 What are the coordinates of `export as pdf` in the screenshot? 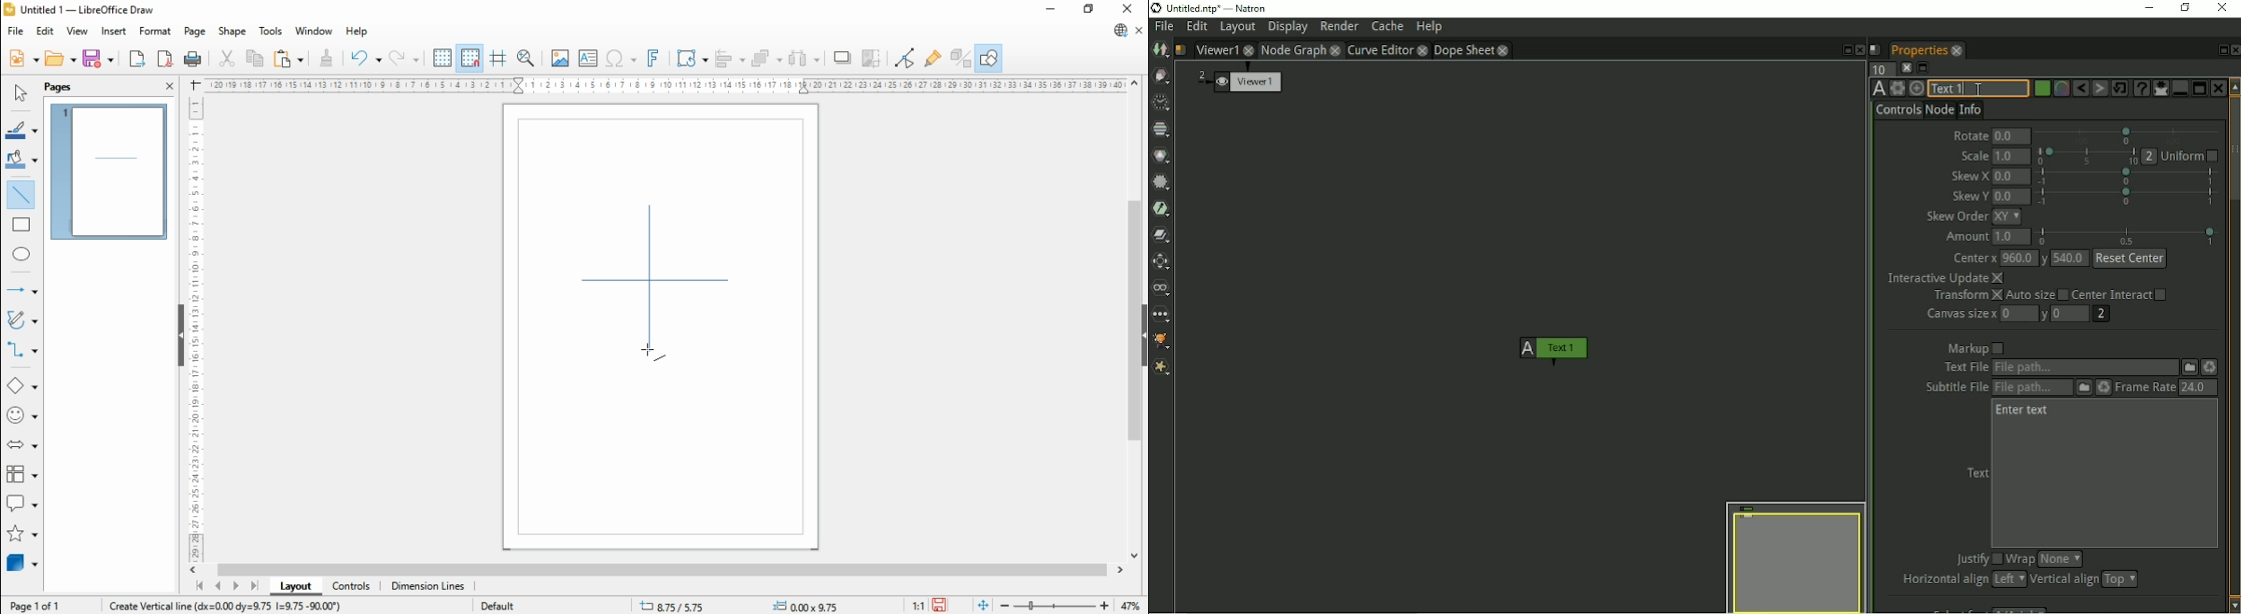 It's located at (166, 59).